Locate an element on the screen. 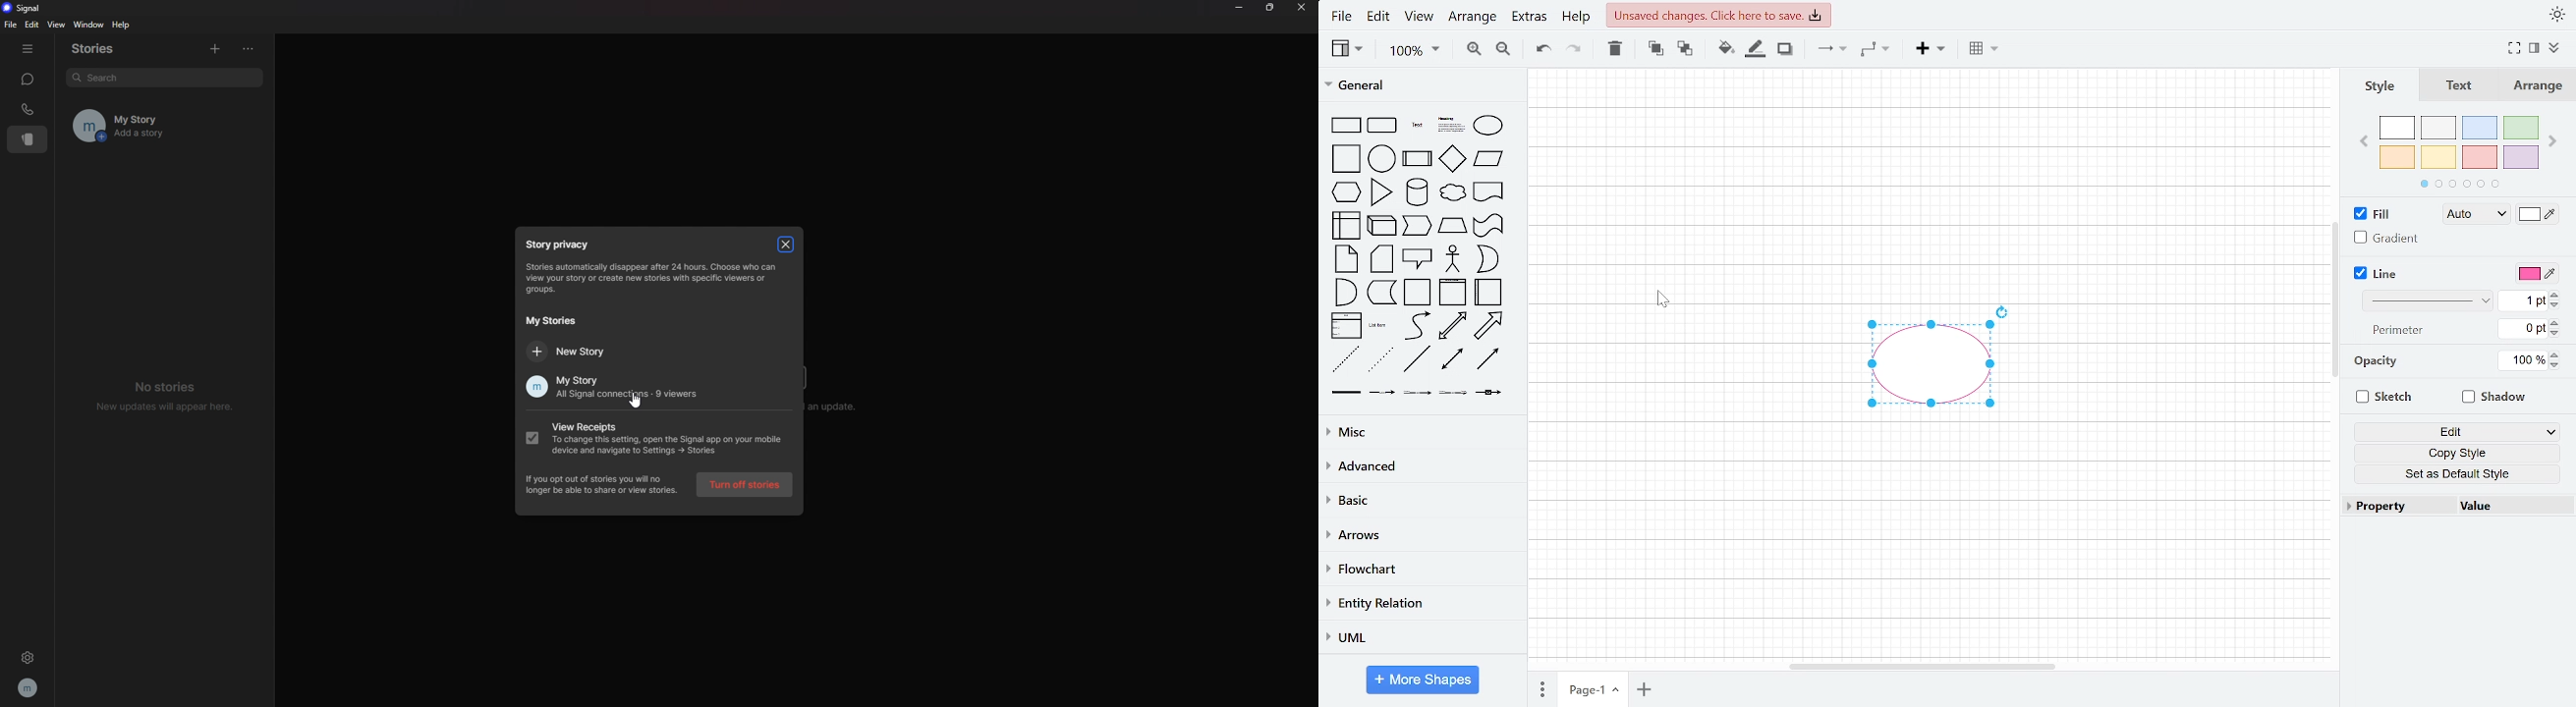 This screenshot has height=728, width=2576. perimeter is located at coordinates (2394, 330).